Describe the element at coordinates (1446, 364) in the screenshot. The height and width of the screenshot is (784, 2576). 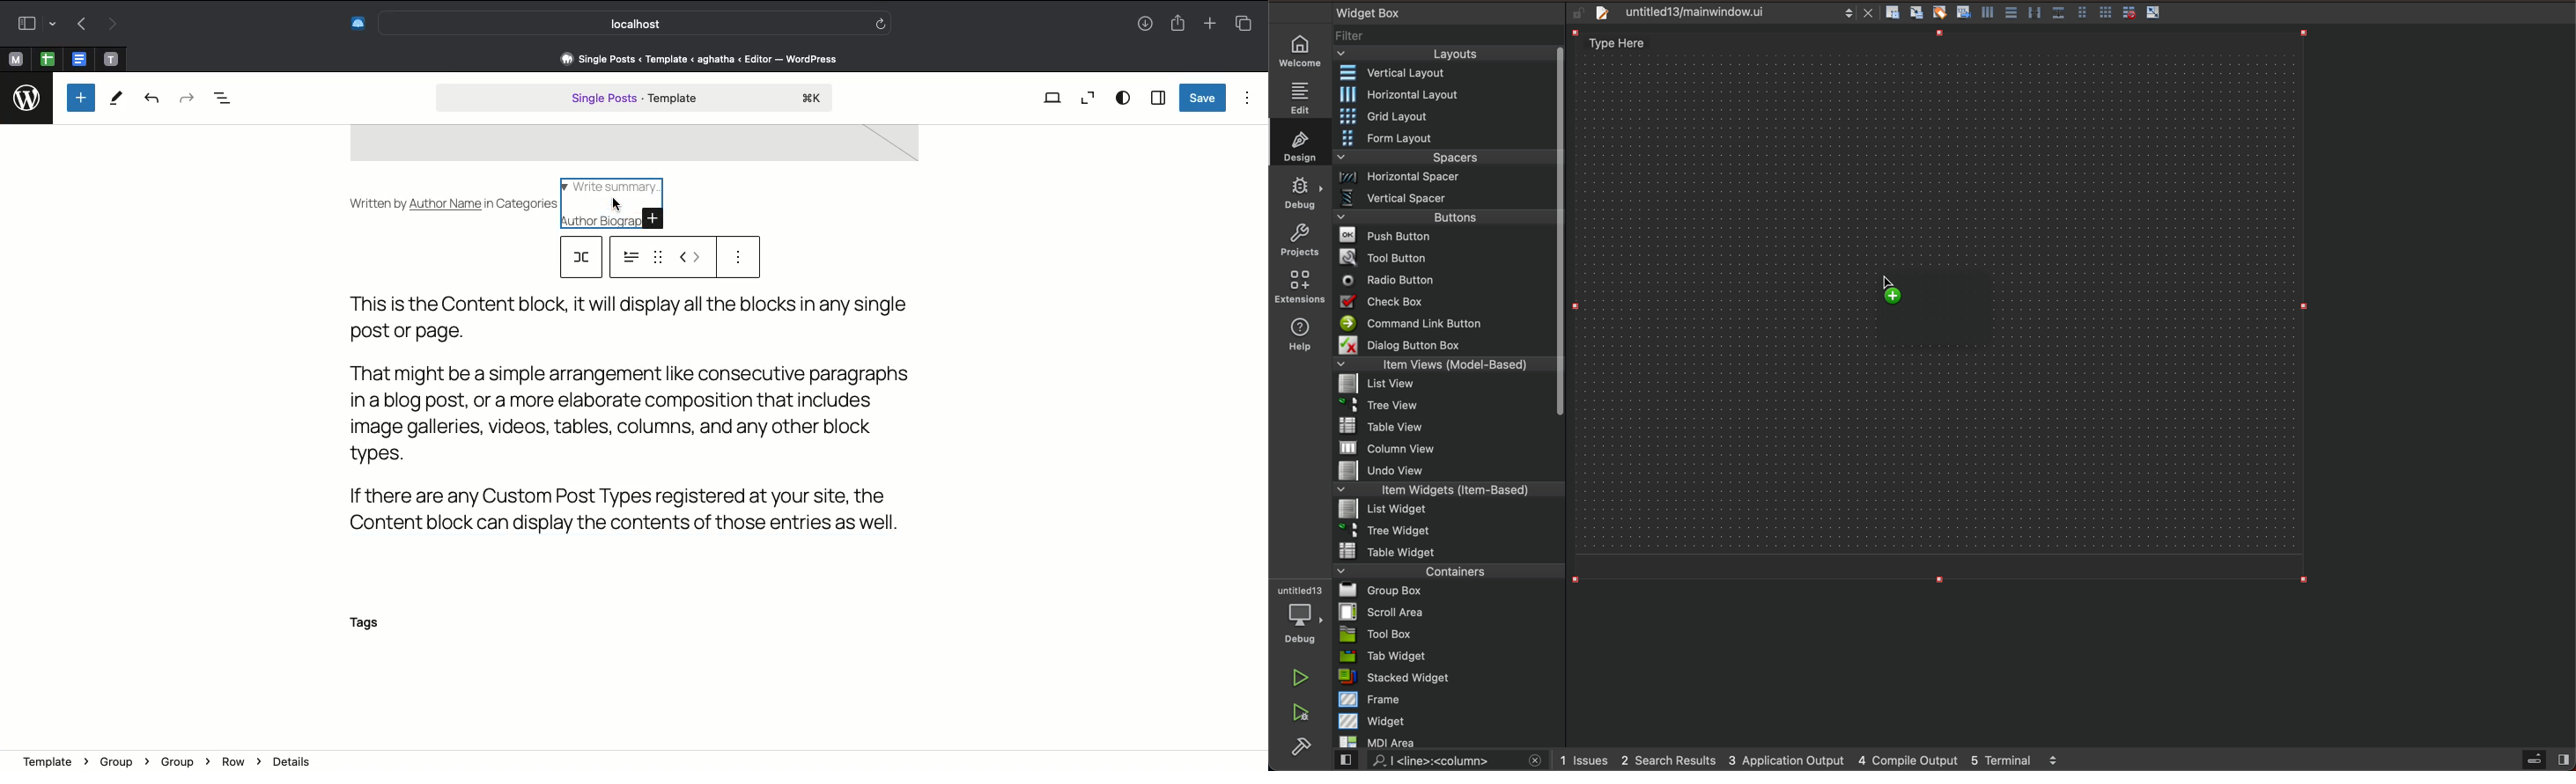
I see `items view` at that location.